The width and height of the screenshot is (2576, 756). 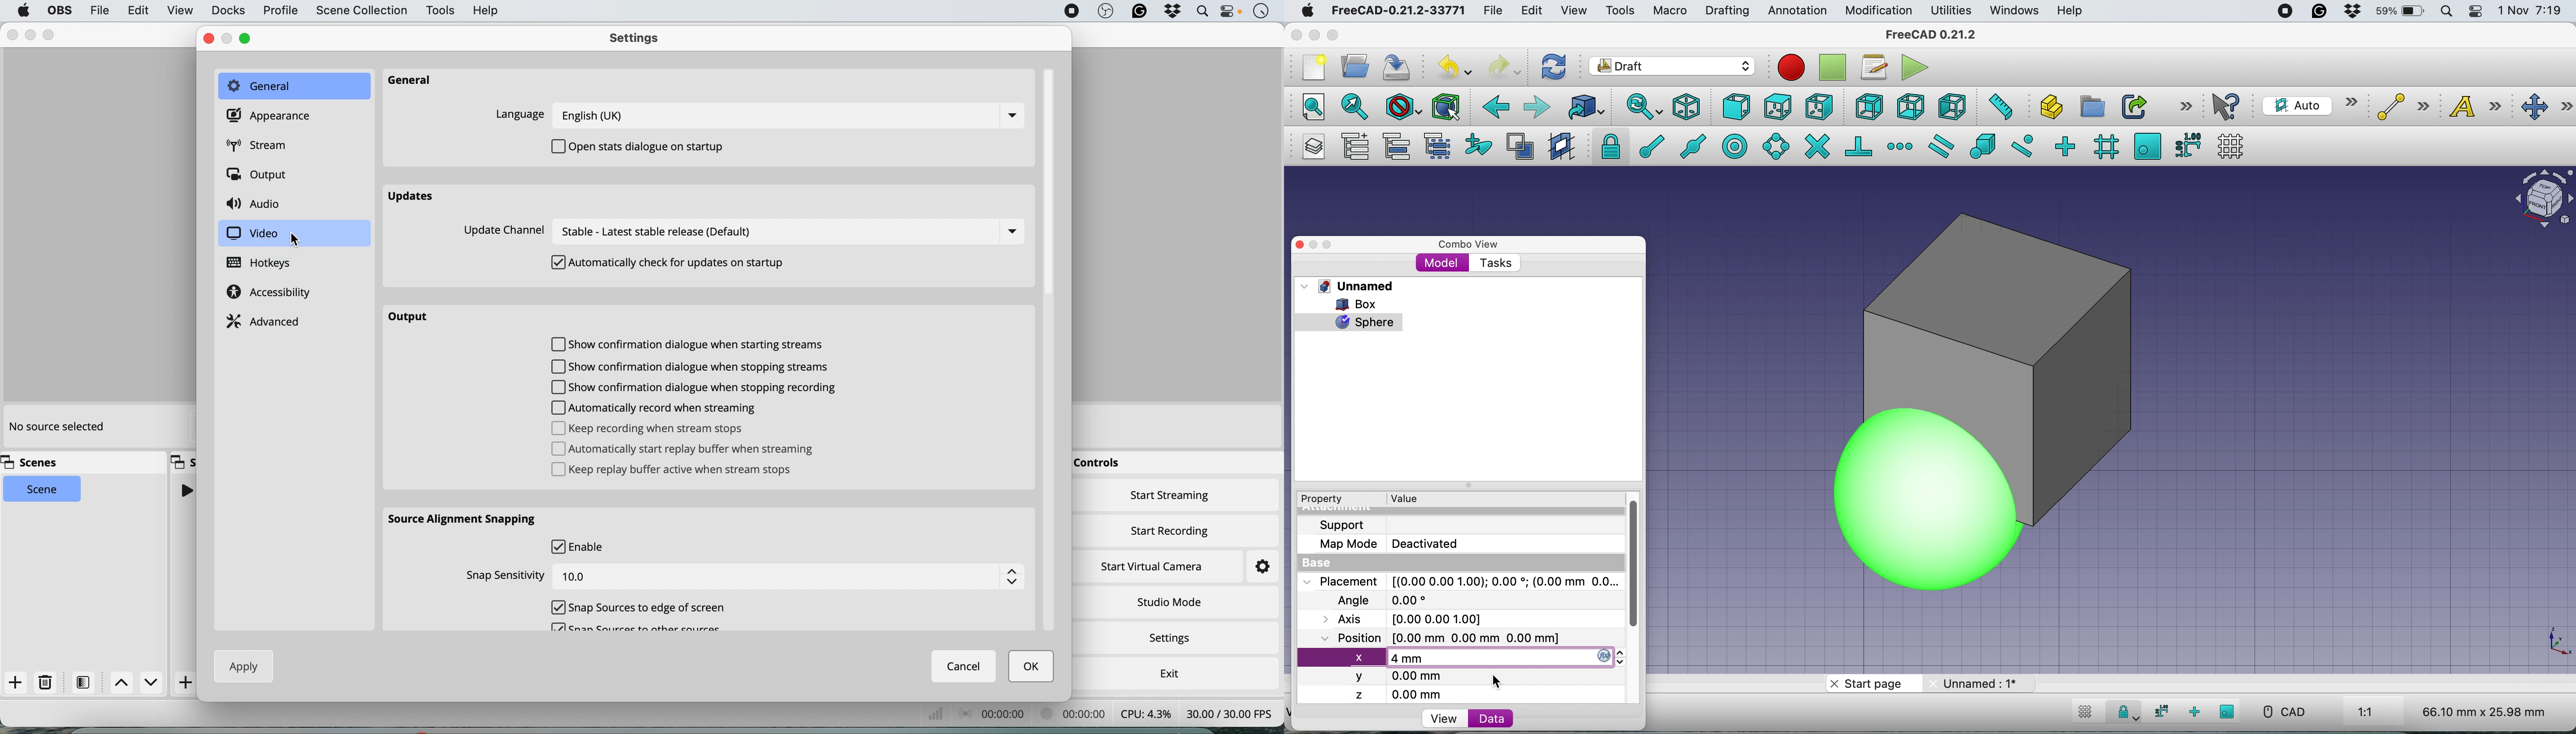 I want to click on help, so click(x=487, y=10).